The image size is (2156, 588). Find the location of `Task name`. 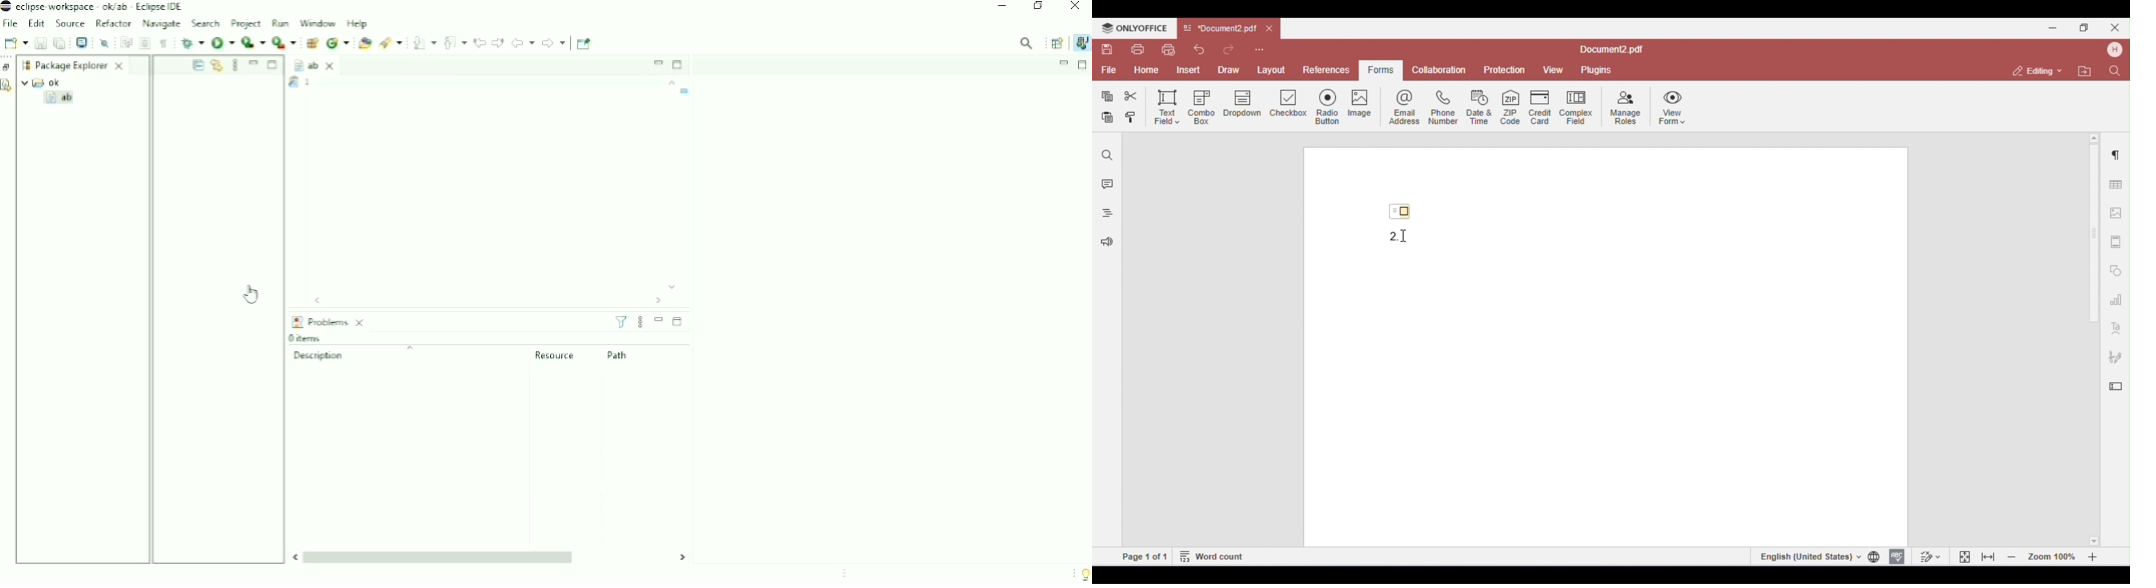

Task name is located at coordinates (686, 91).